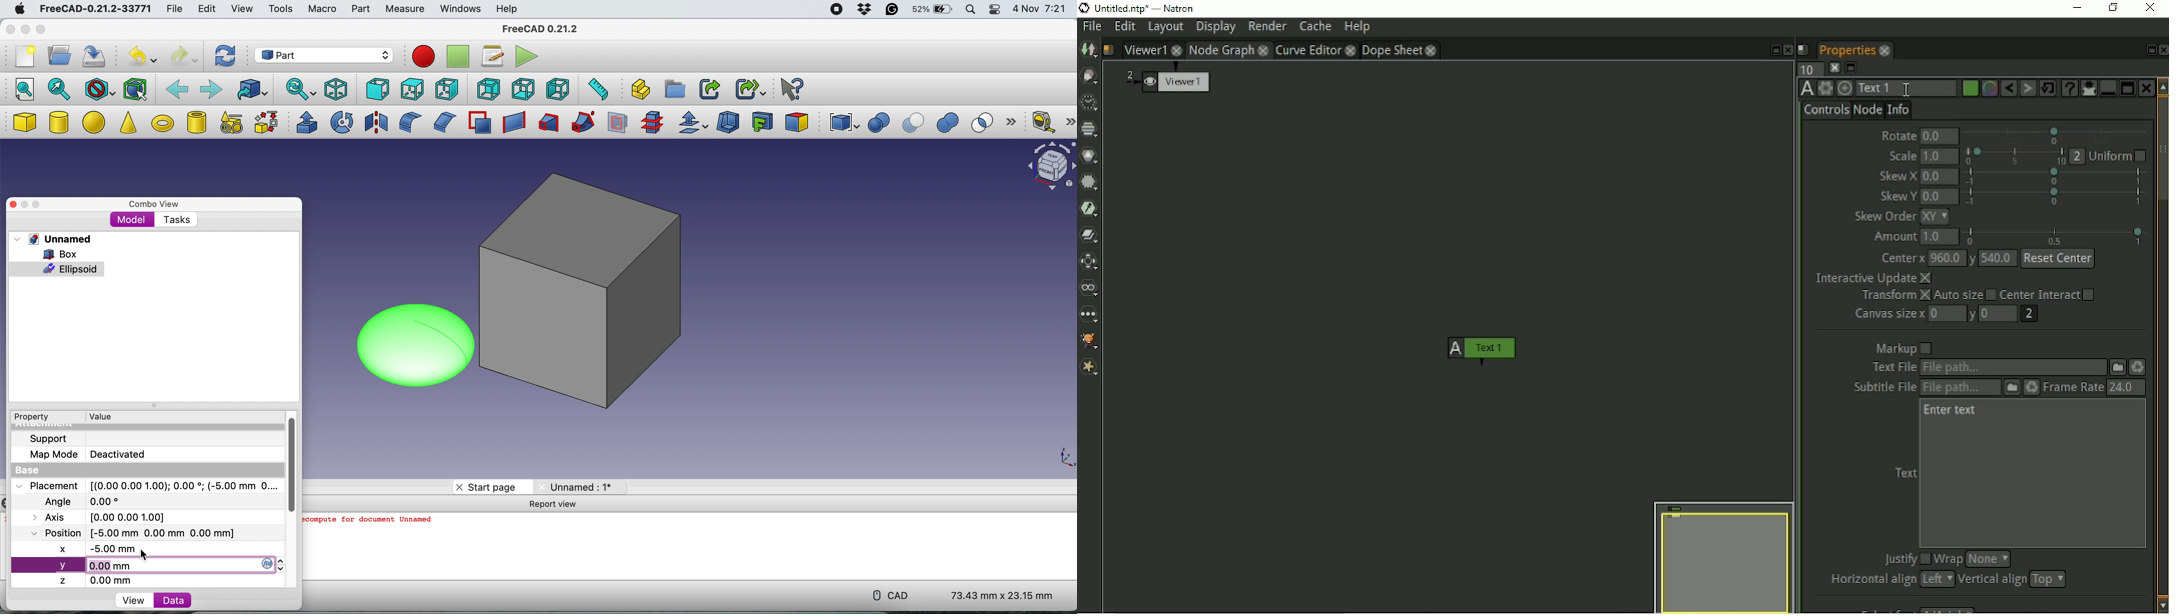 Image resolution: width=2184 pixels, height=616 pixels. I want to click on Draw, so click(1089, 76).